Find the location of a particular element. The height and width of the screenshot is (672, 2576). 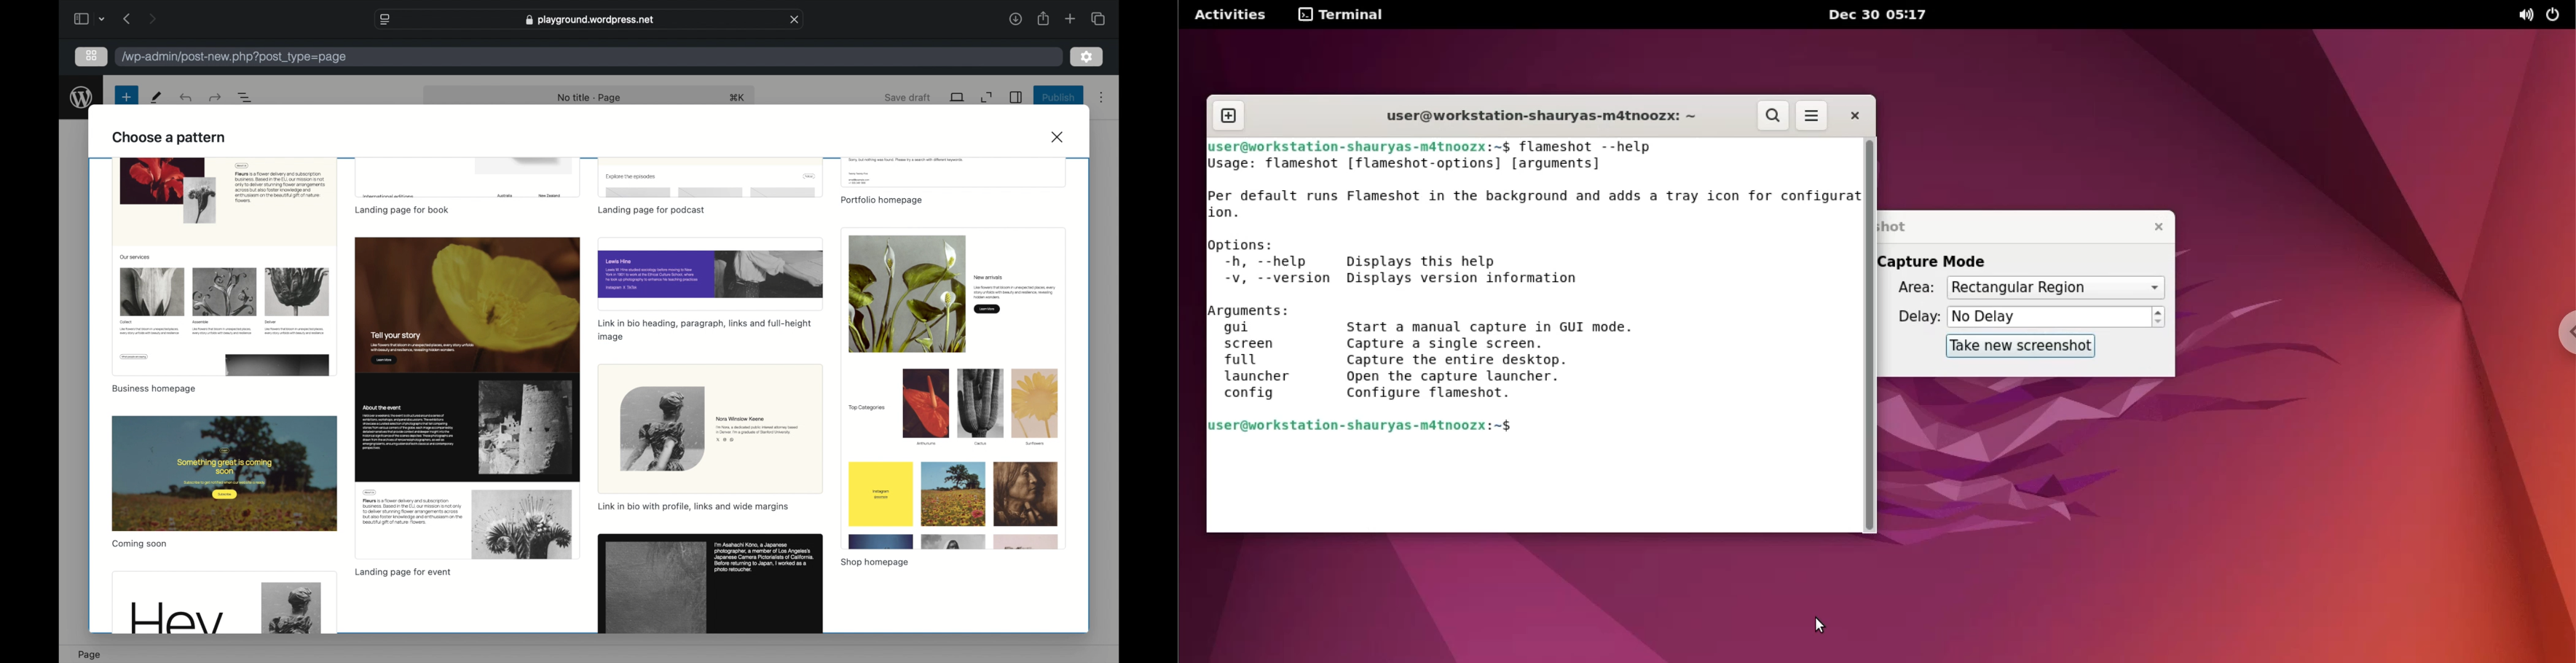

launcher is located at coordinates (1258, 377).